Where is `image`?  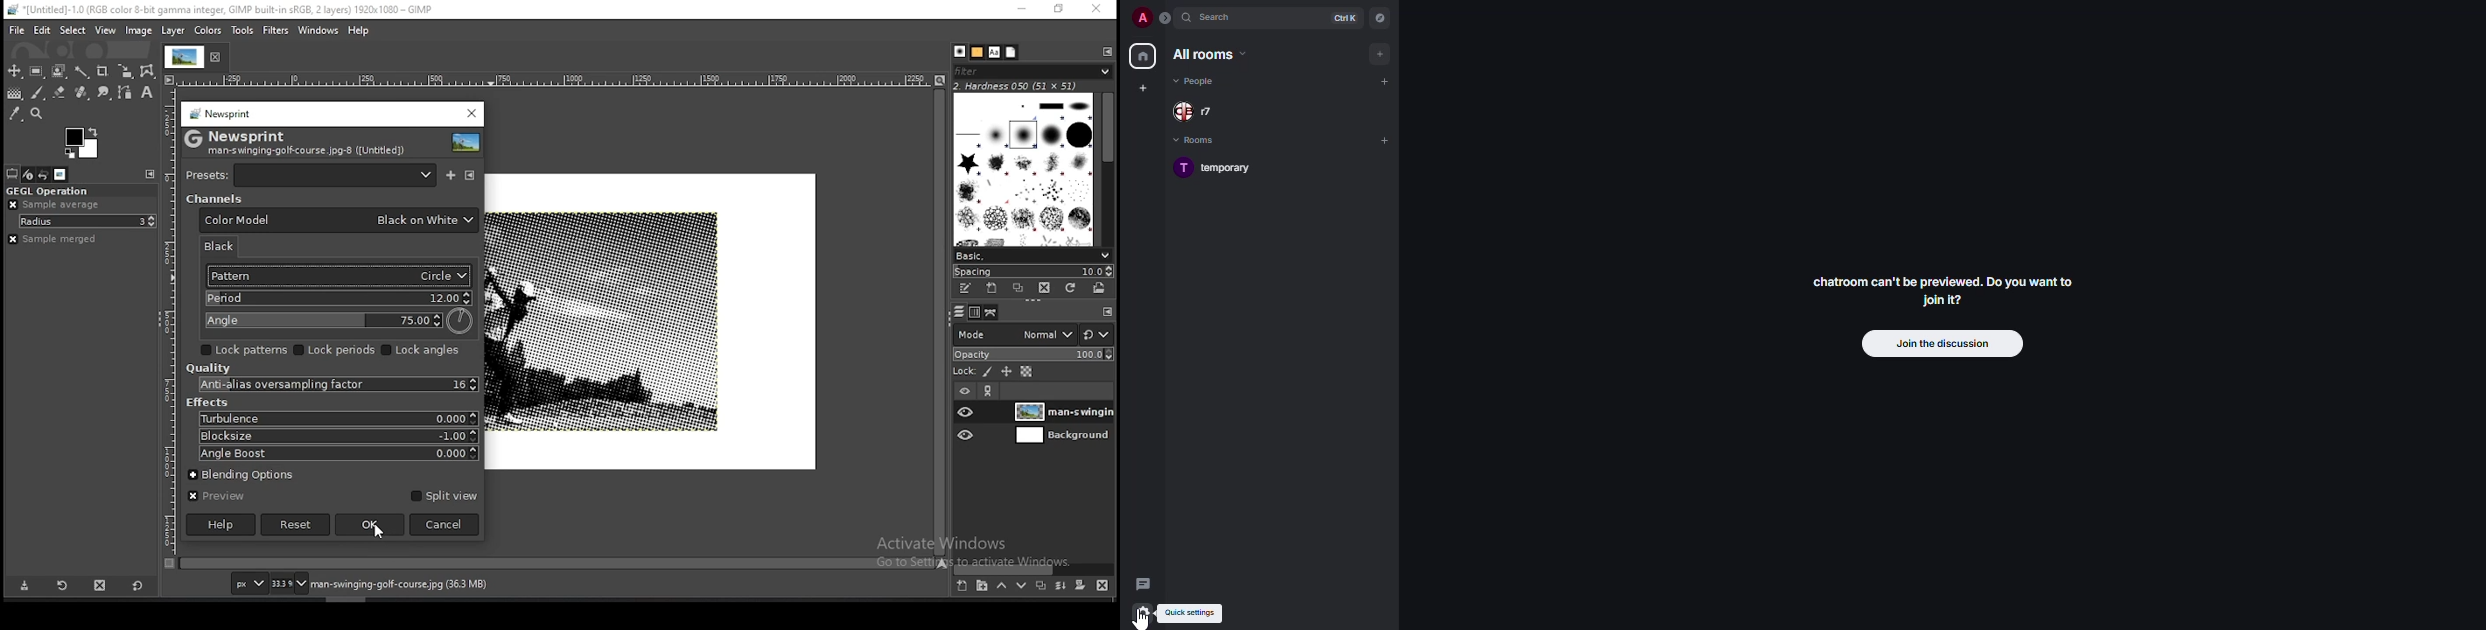
image is located at coordinates (139, 31).